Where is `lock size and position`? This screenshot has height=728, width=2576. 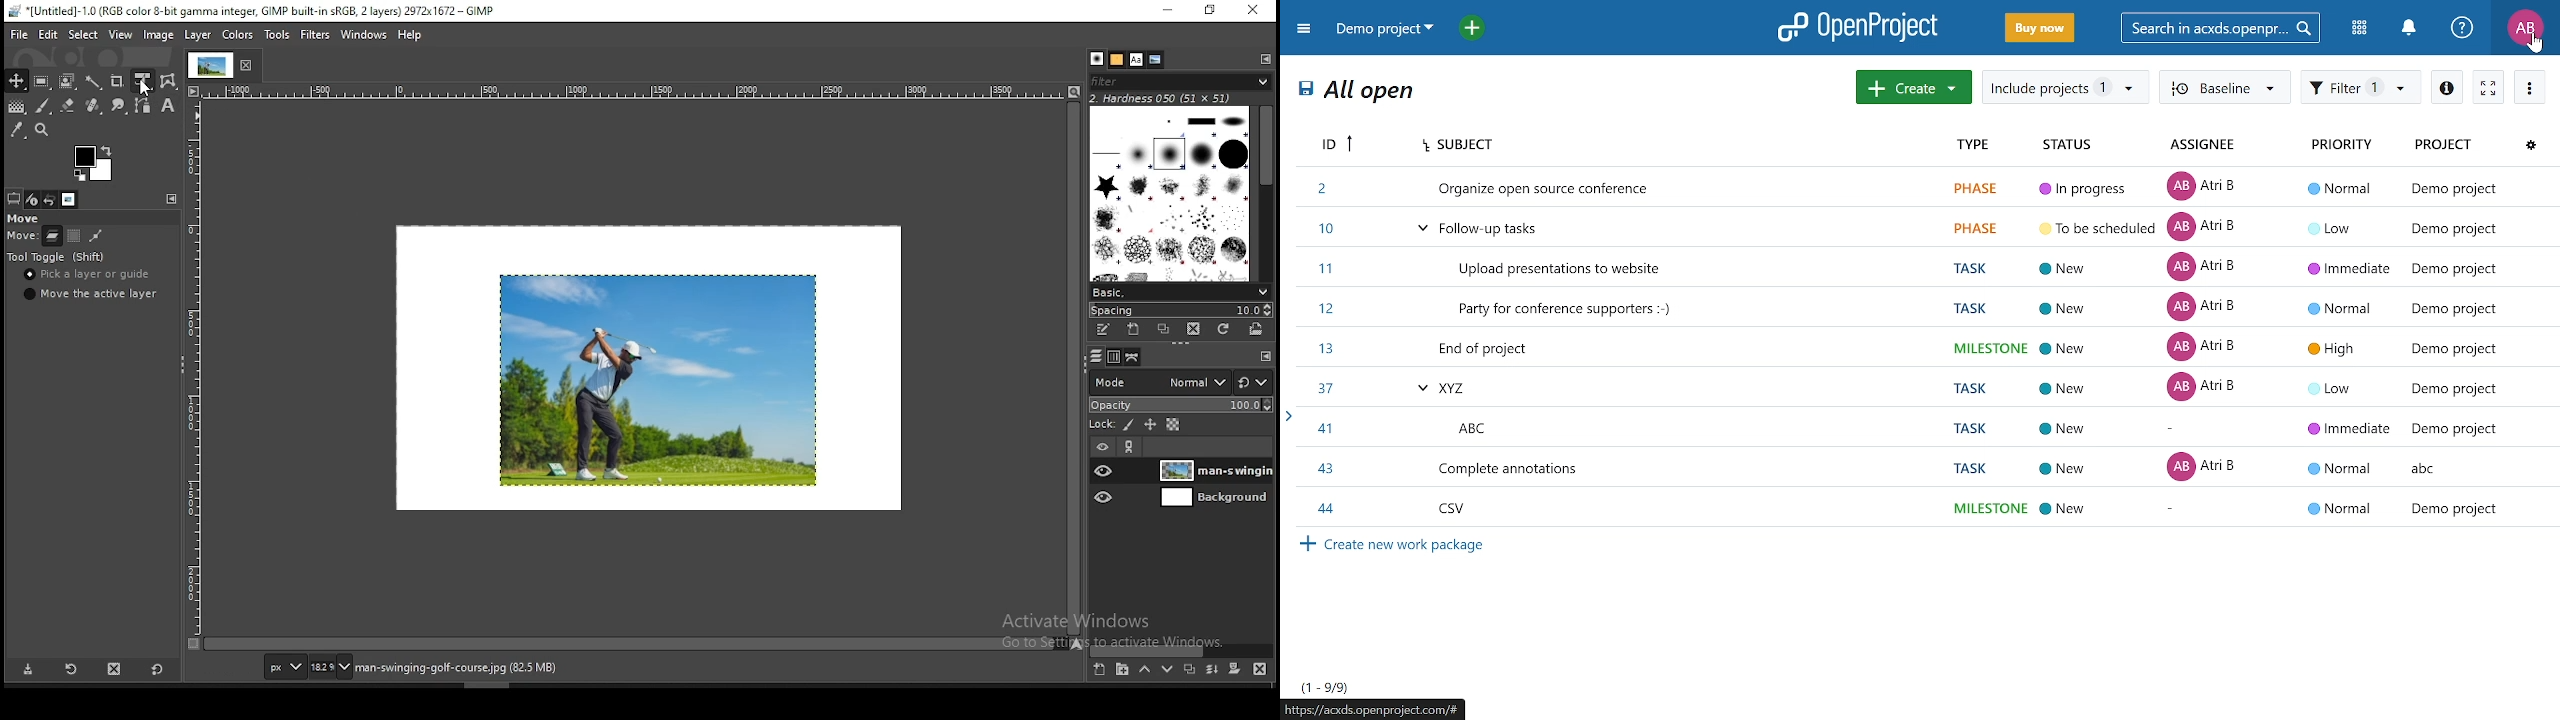 lock size and position is located at coordinates (1148, 425).